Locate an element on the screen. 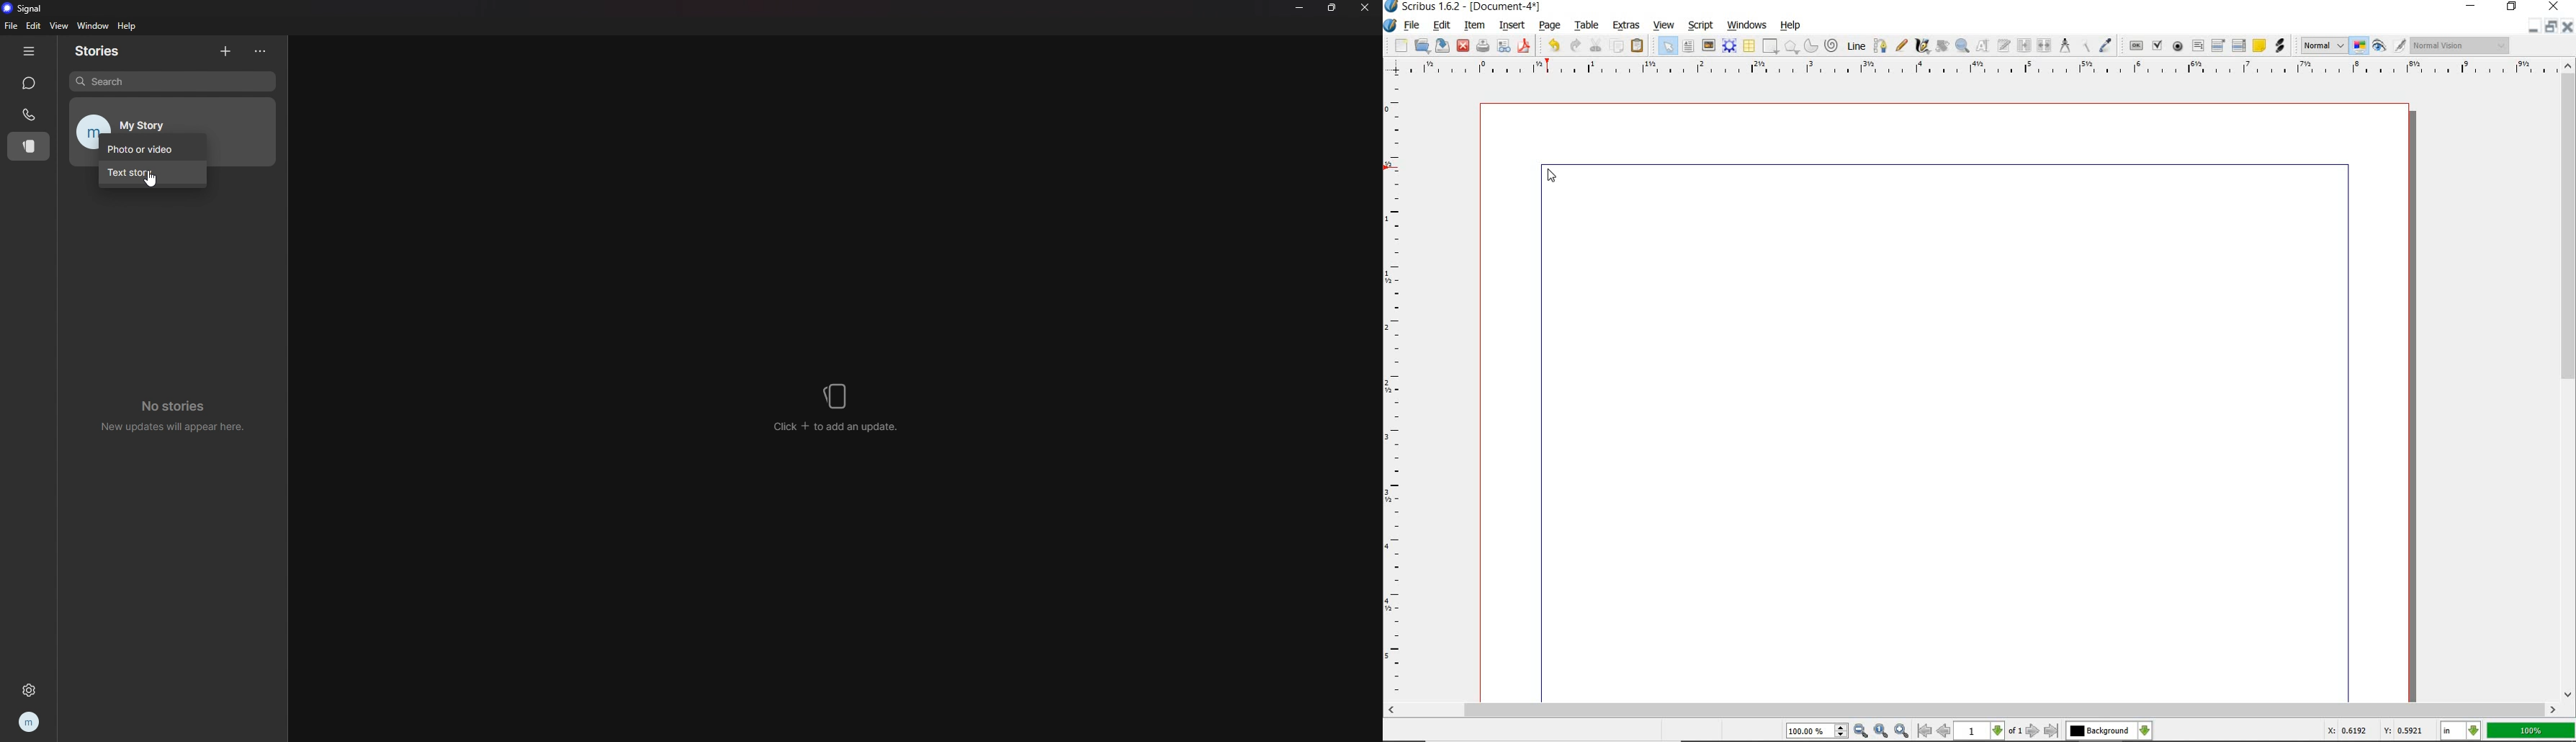 This screenshot has width=2576, height=756. edit is located at coordinates (34, 26).